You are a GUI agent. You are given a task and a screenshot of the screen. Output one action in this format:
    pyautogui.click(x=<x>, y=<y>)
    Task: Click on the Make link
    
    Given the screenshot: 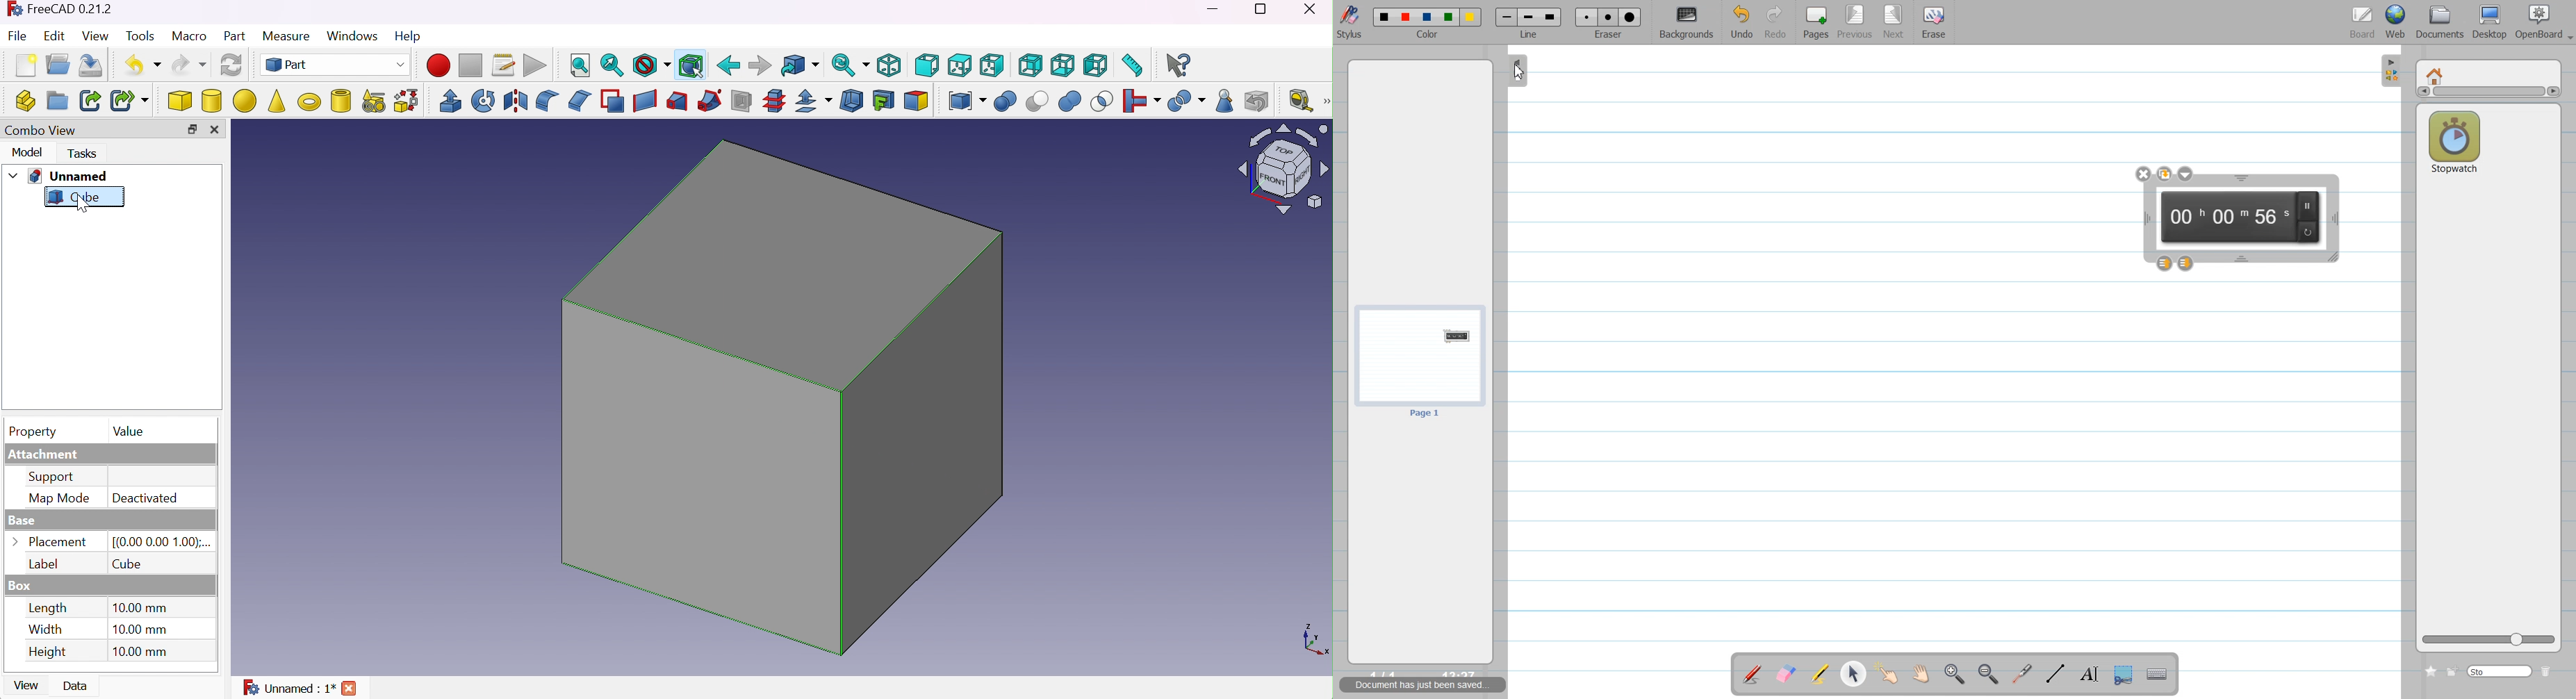 What is the action you would take?
    pyautogui.click(x=90, y=101)
    